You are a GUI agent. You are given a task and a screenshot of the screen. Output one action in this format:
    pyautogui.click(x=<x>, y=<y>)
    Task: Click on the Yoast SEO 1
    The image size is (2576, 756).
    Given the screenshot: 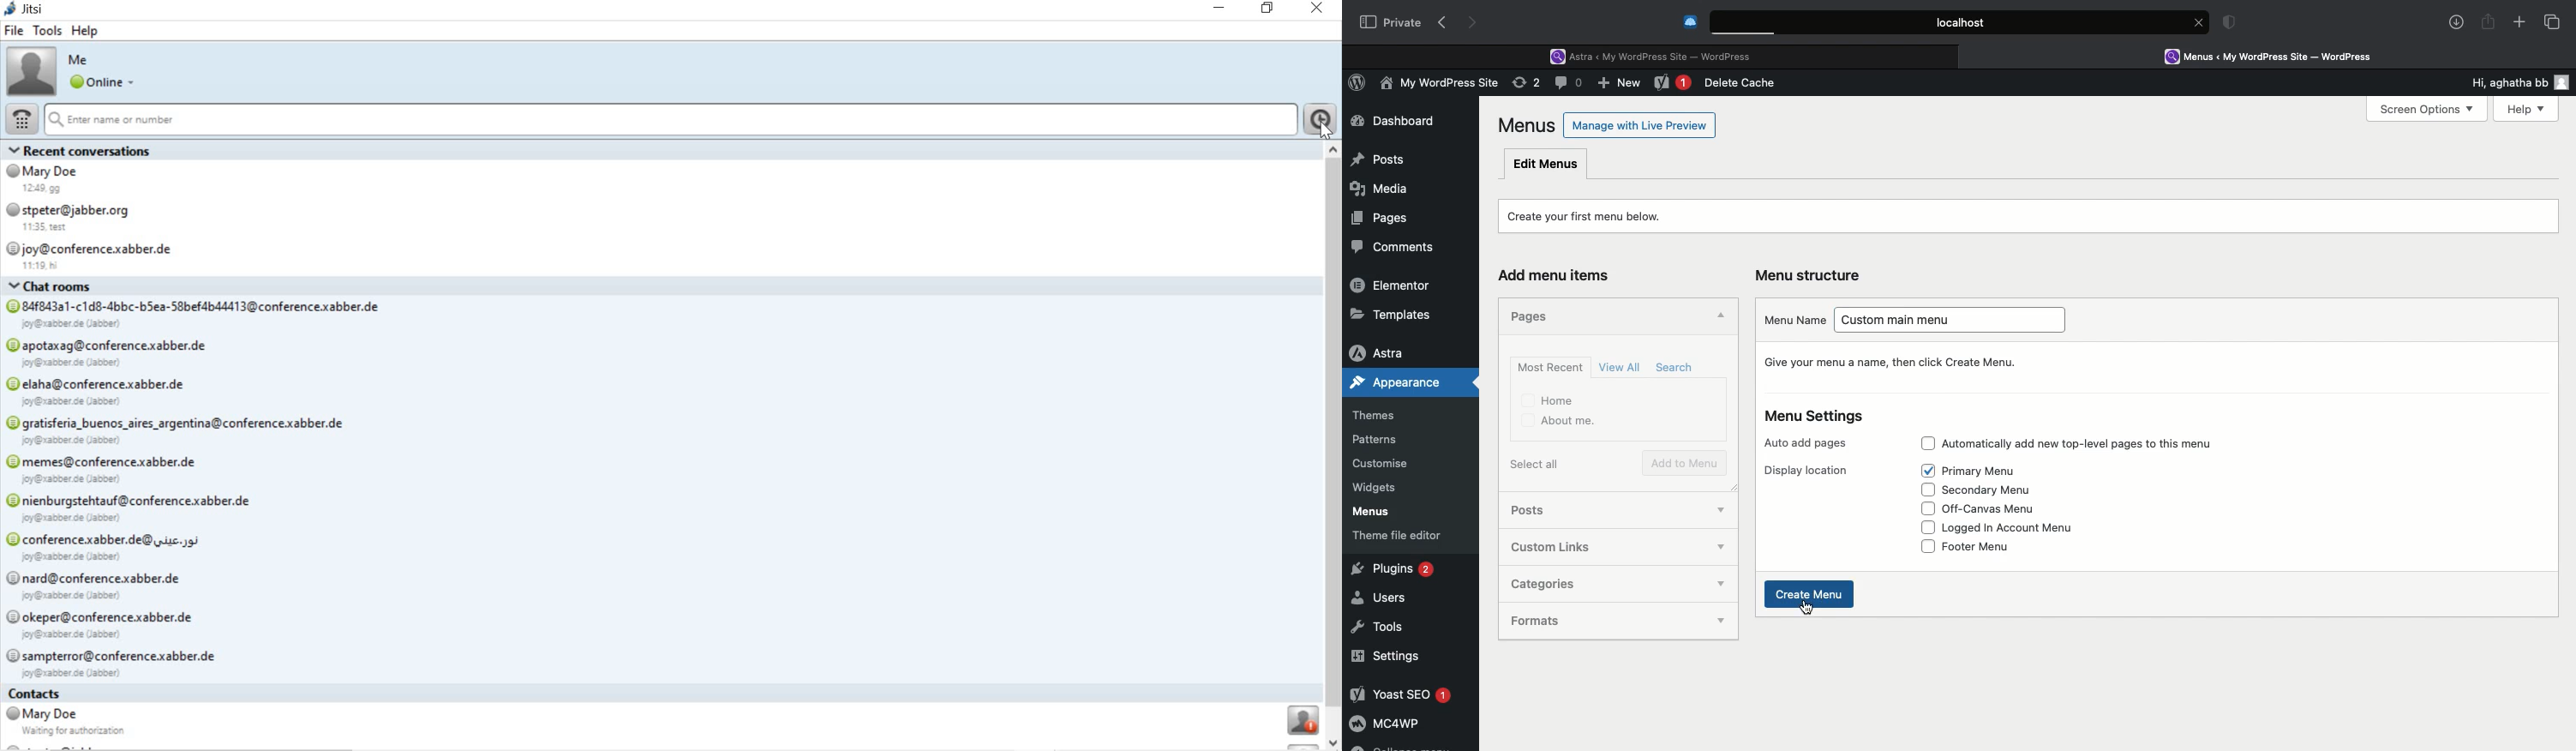 What is the action you would take?
    pyautogui.click(x=1399, y=694)
    